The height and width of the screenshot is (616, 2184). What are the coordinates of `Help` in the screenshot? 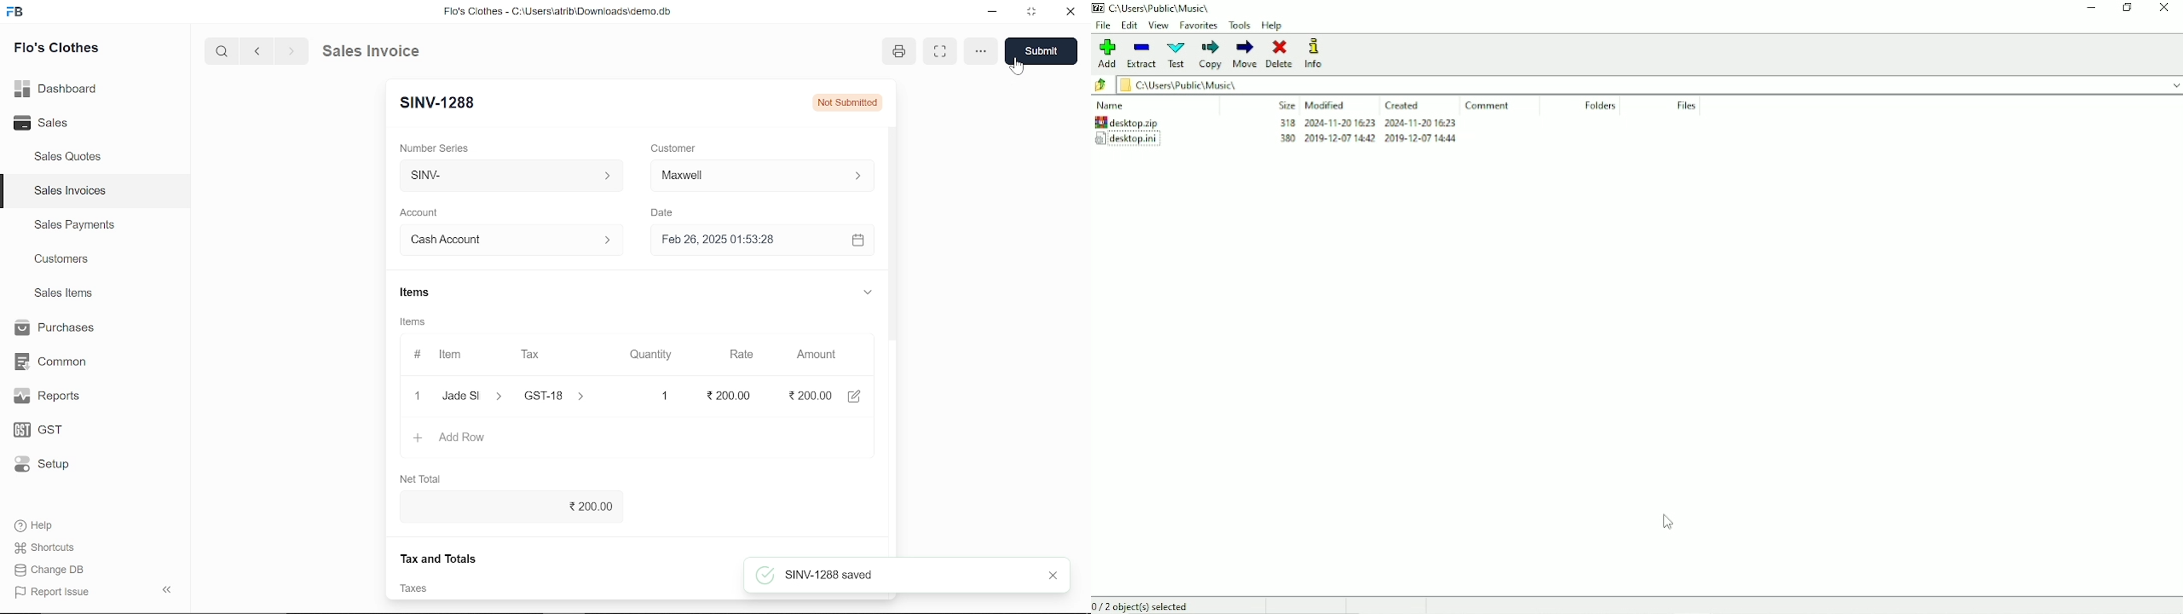 It's located at (45, 525).